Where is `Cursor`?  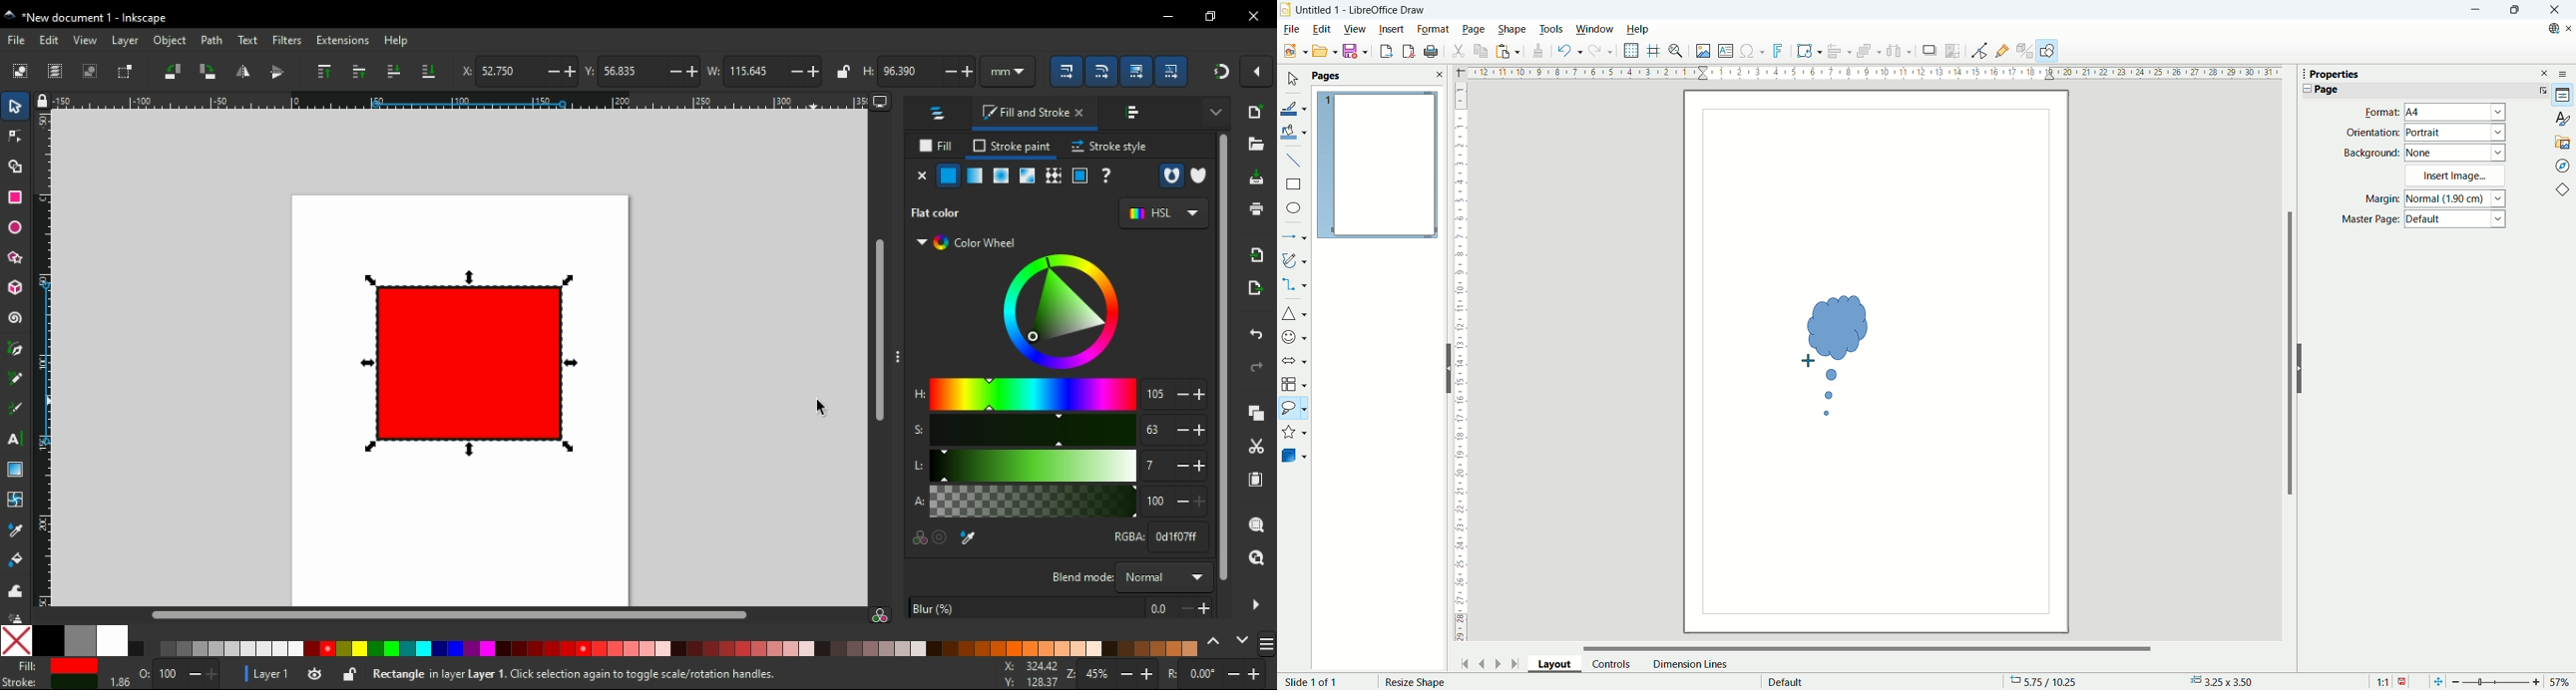
Cursor is located at coordinates (1812, 359).